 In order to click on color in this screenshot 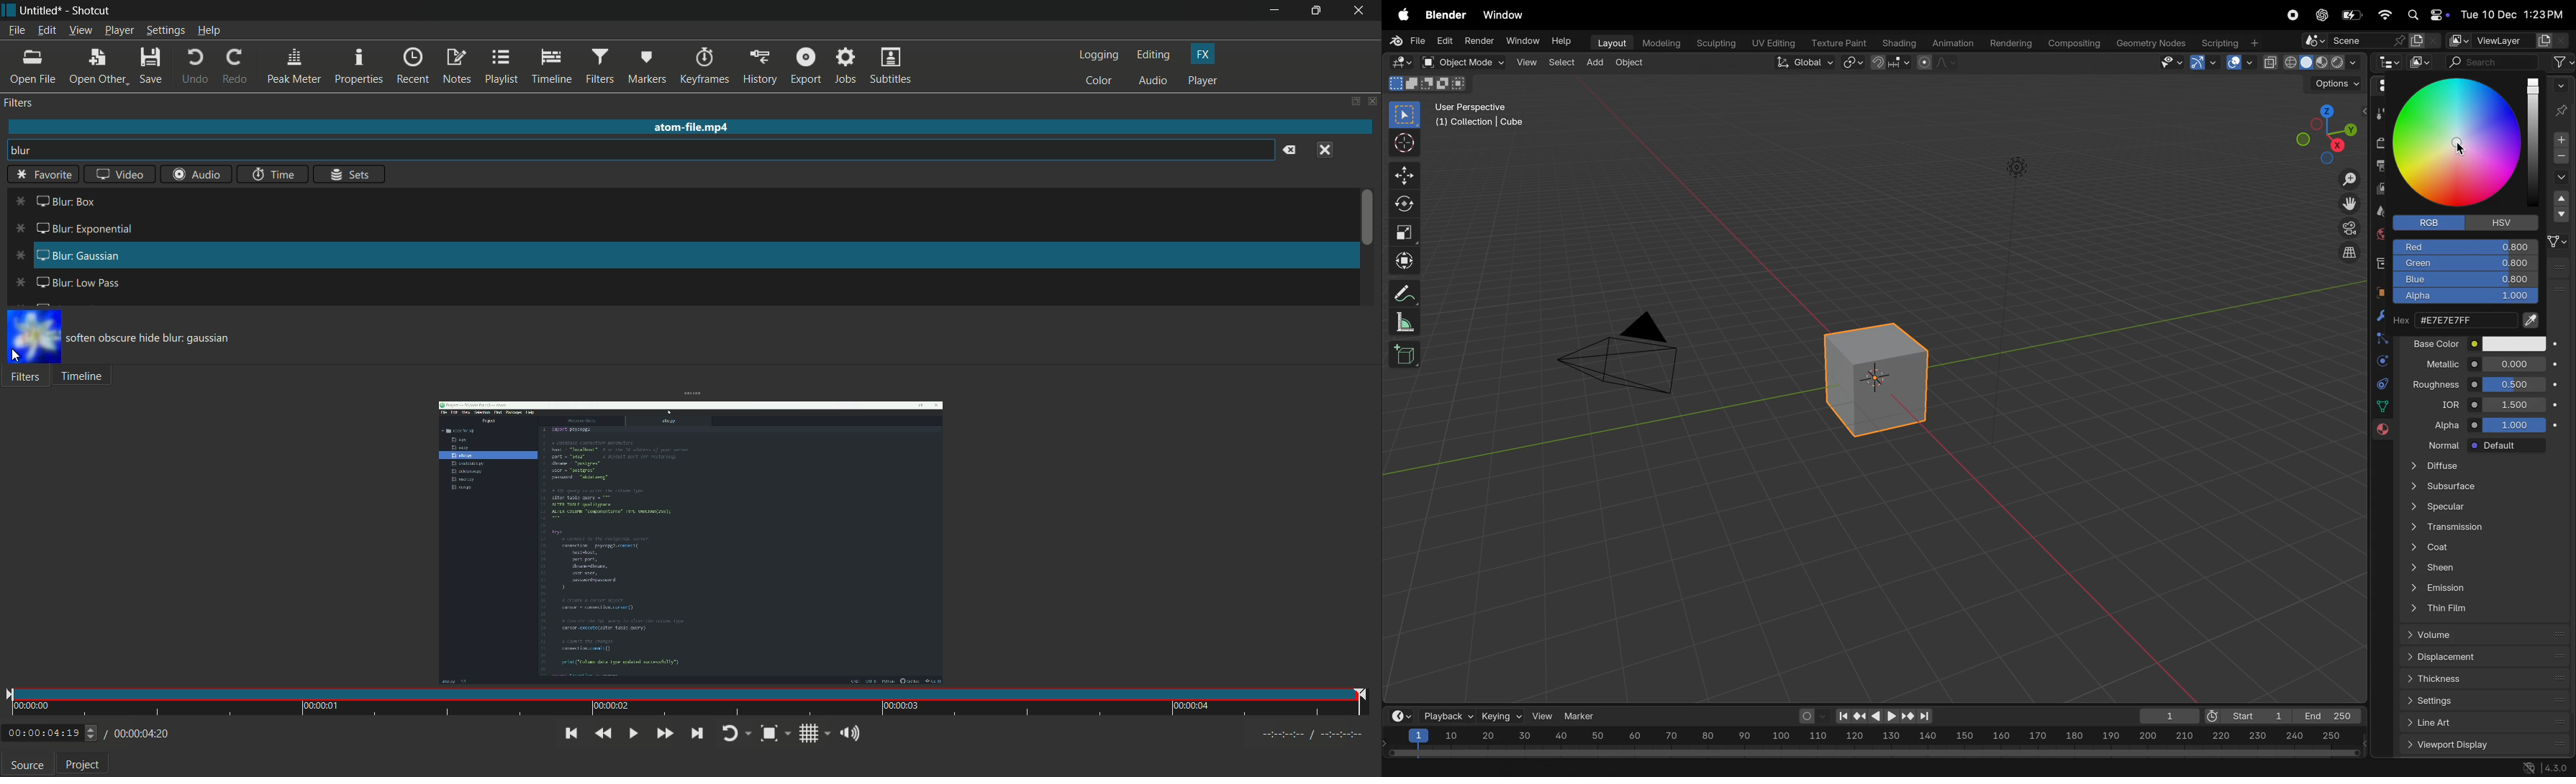, I will do `click(2513, 343)`.